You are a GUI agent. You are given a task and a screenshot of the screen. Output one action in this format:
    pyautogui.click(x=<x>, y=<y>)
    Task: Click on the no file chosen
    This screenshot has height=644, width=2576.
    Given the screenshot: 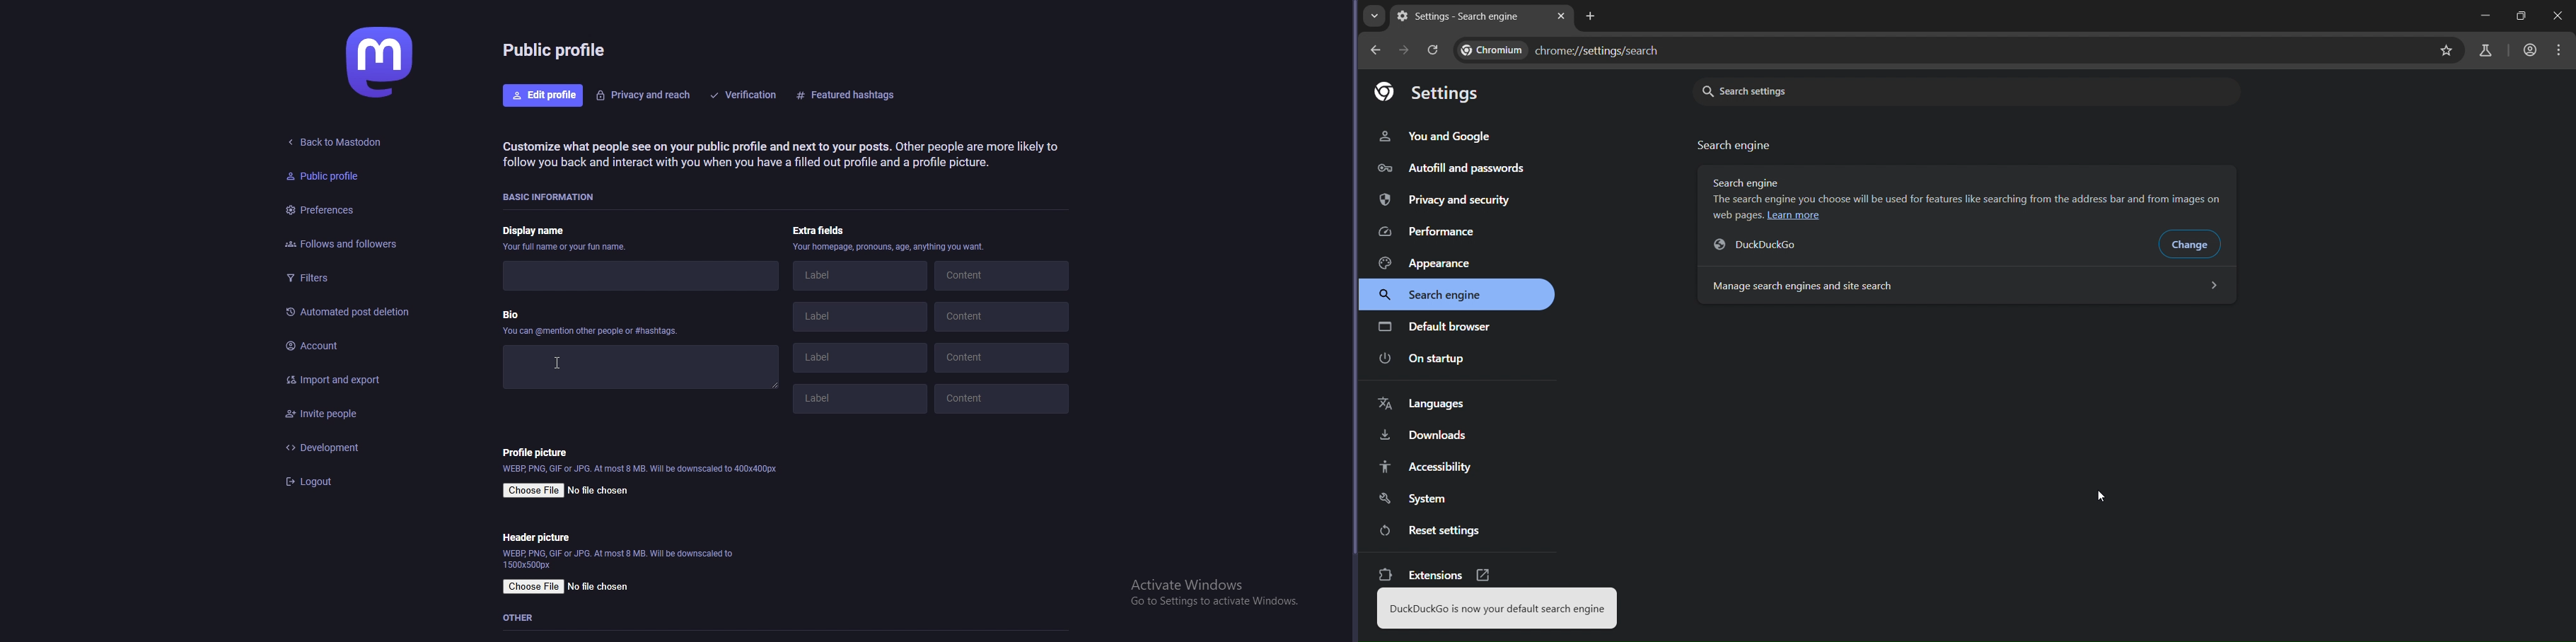 What is the action you would take?
    pyautogui.click(x=601, y=587)
    